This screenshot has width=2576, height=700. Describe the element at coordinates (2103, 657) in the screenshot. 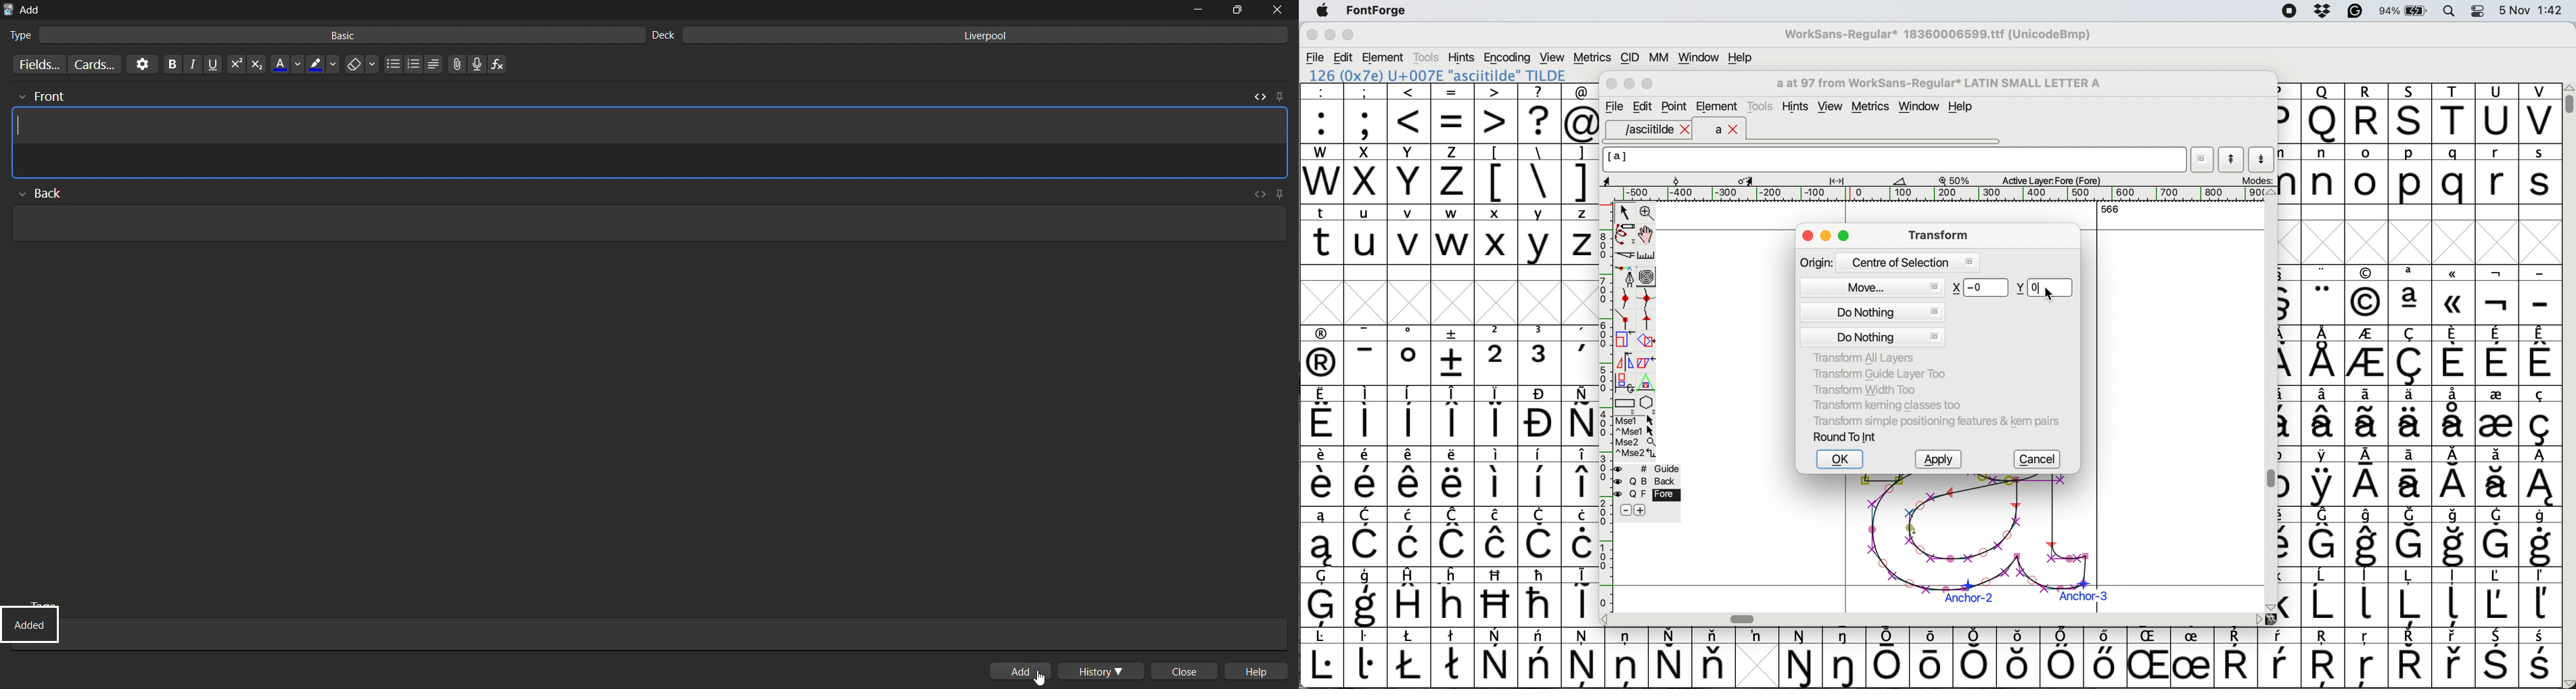

I see `symbol` at that location.